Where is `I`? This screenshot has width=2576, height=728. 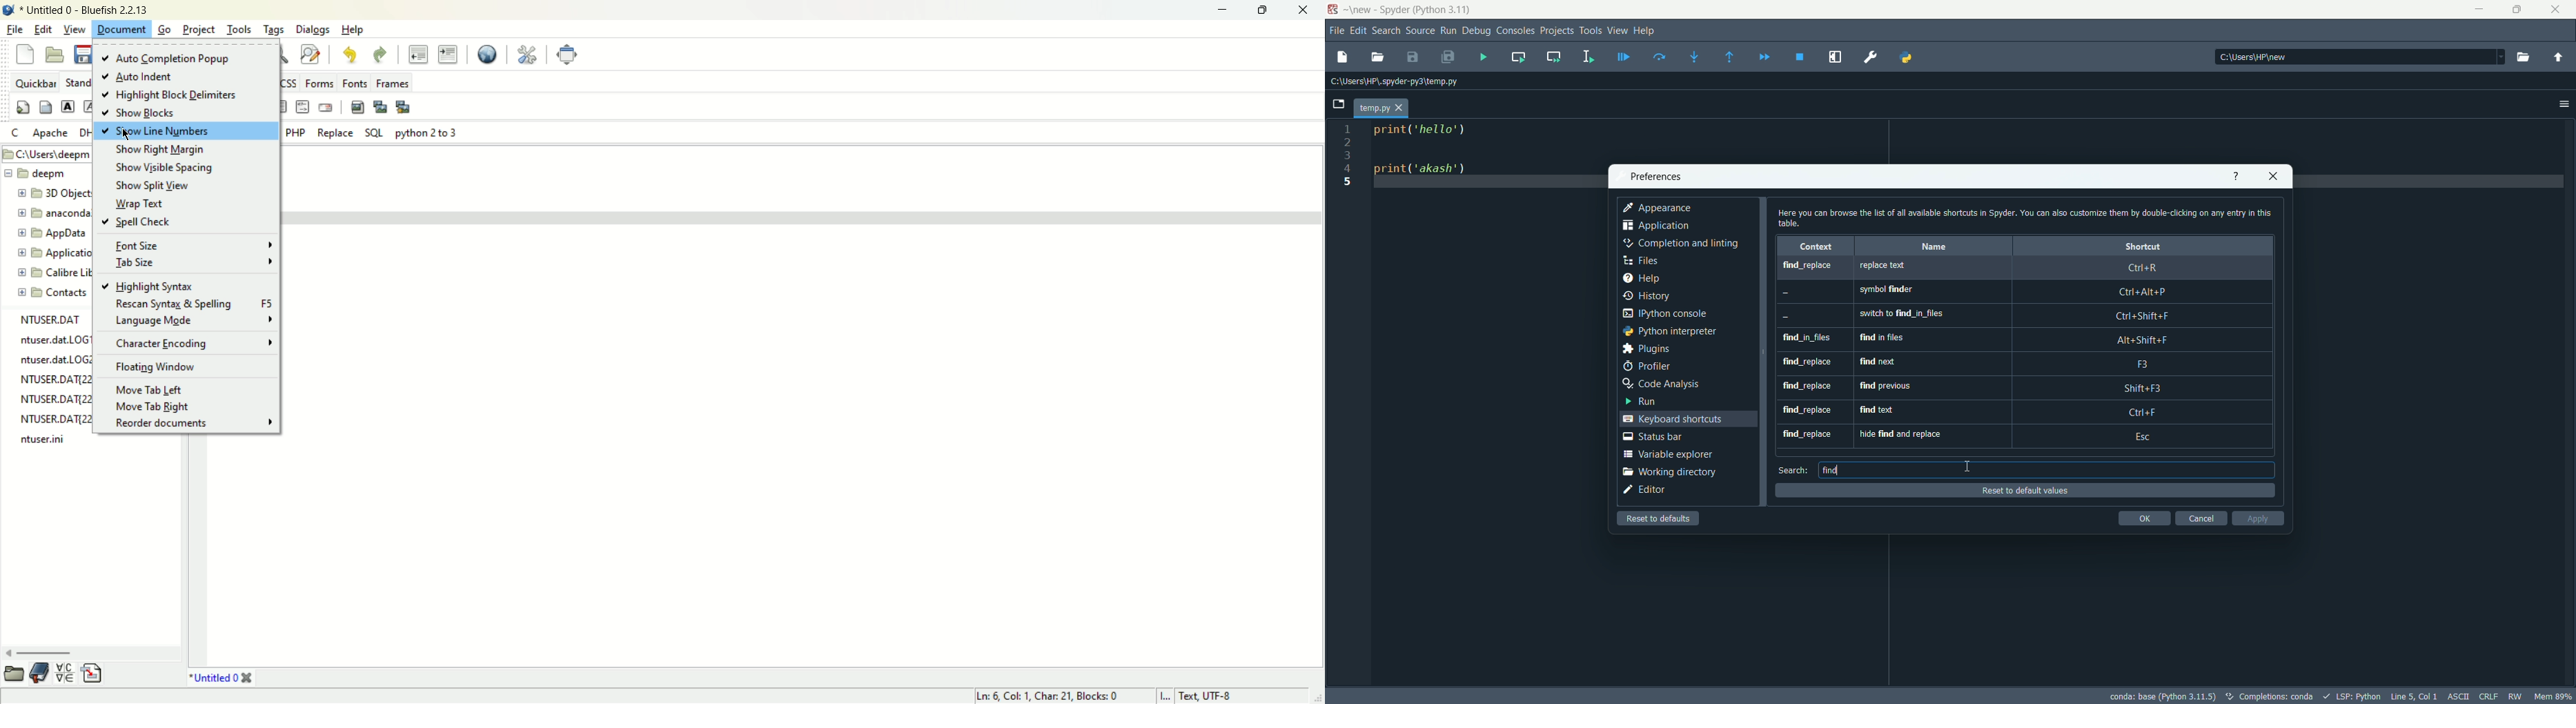 I is located at coordinates (1168, 696).